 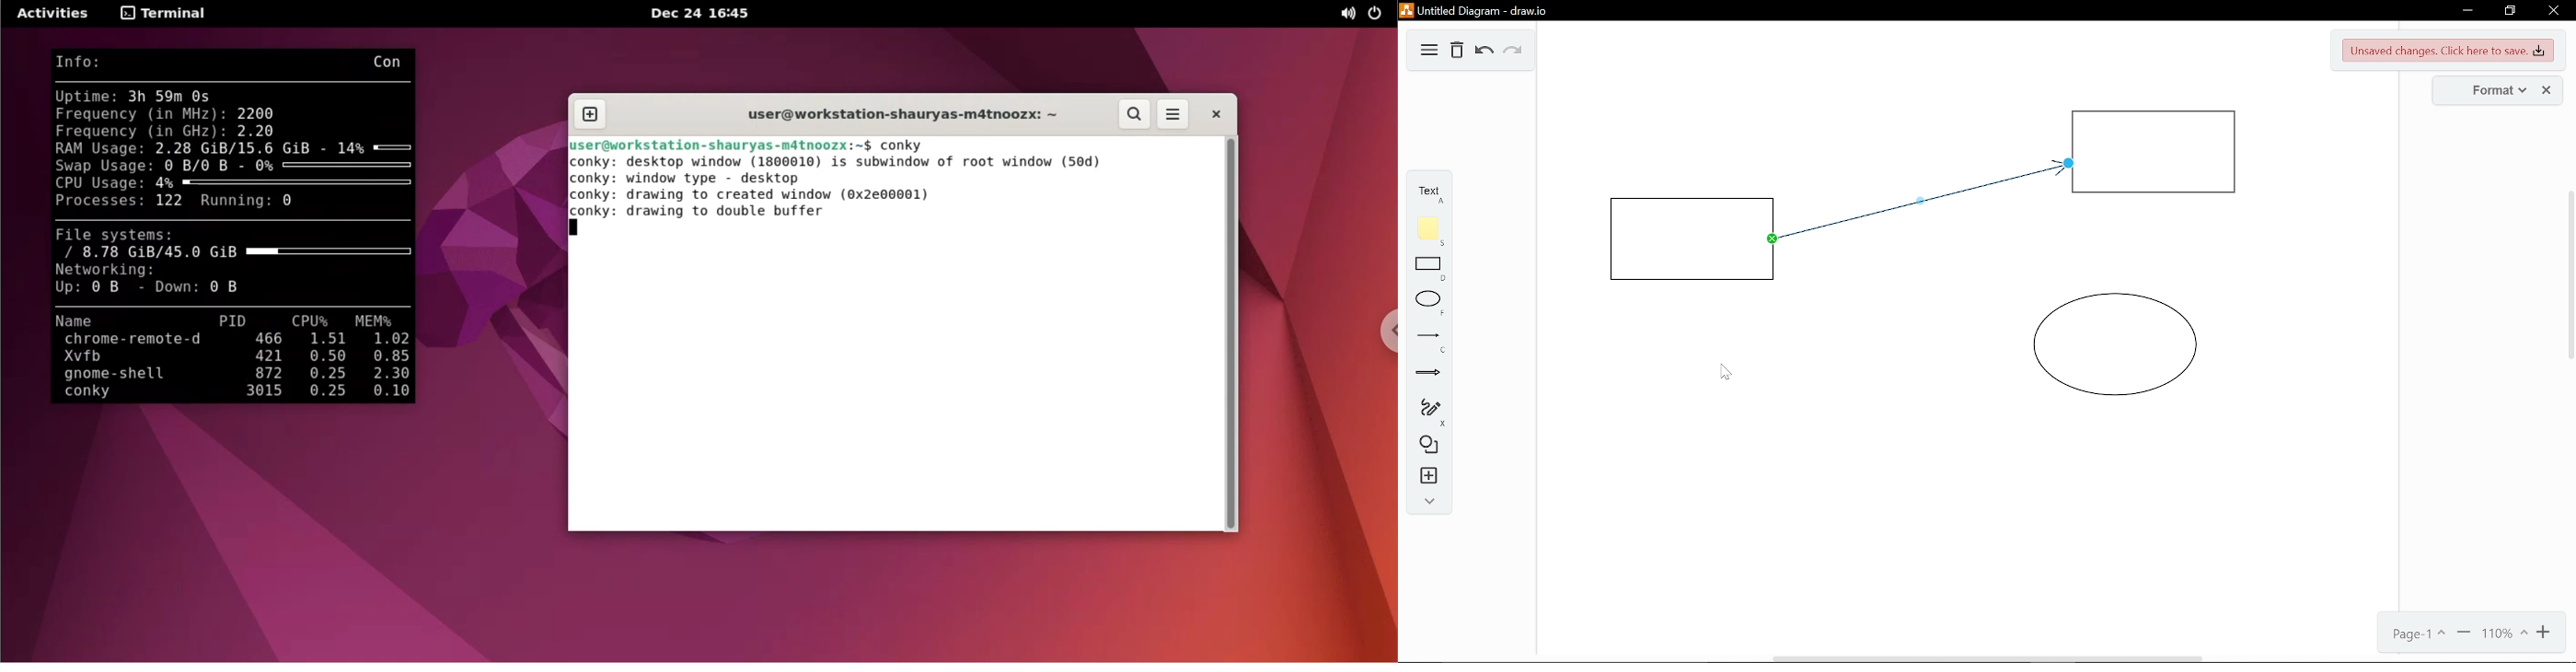 What do you see at coordinates (1427, 52) in the screenshot?
I see `Diagram` at bounding box center [1427, 52].